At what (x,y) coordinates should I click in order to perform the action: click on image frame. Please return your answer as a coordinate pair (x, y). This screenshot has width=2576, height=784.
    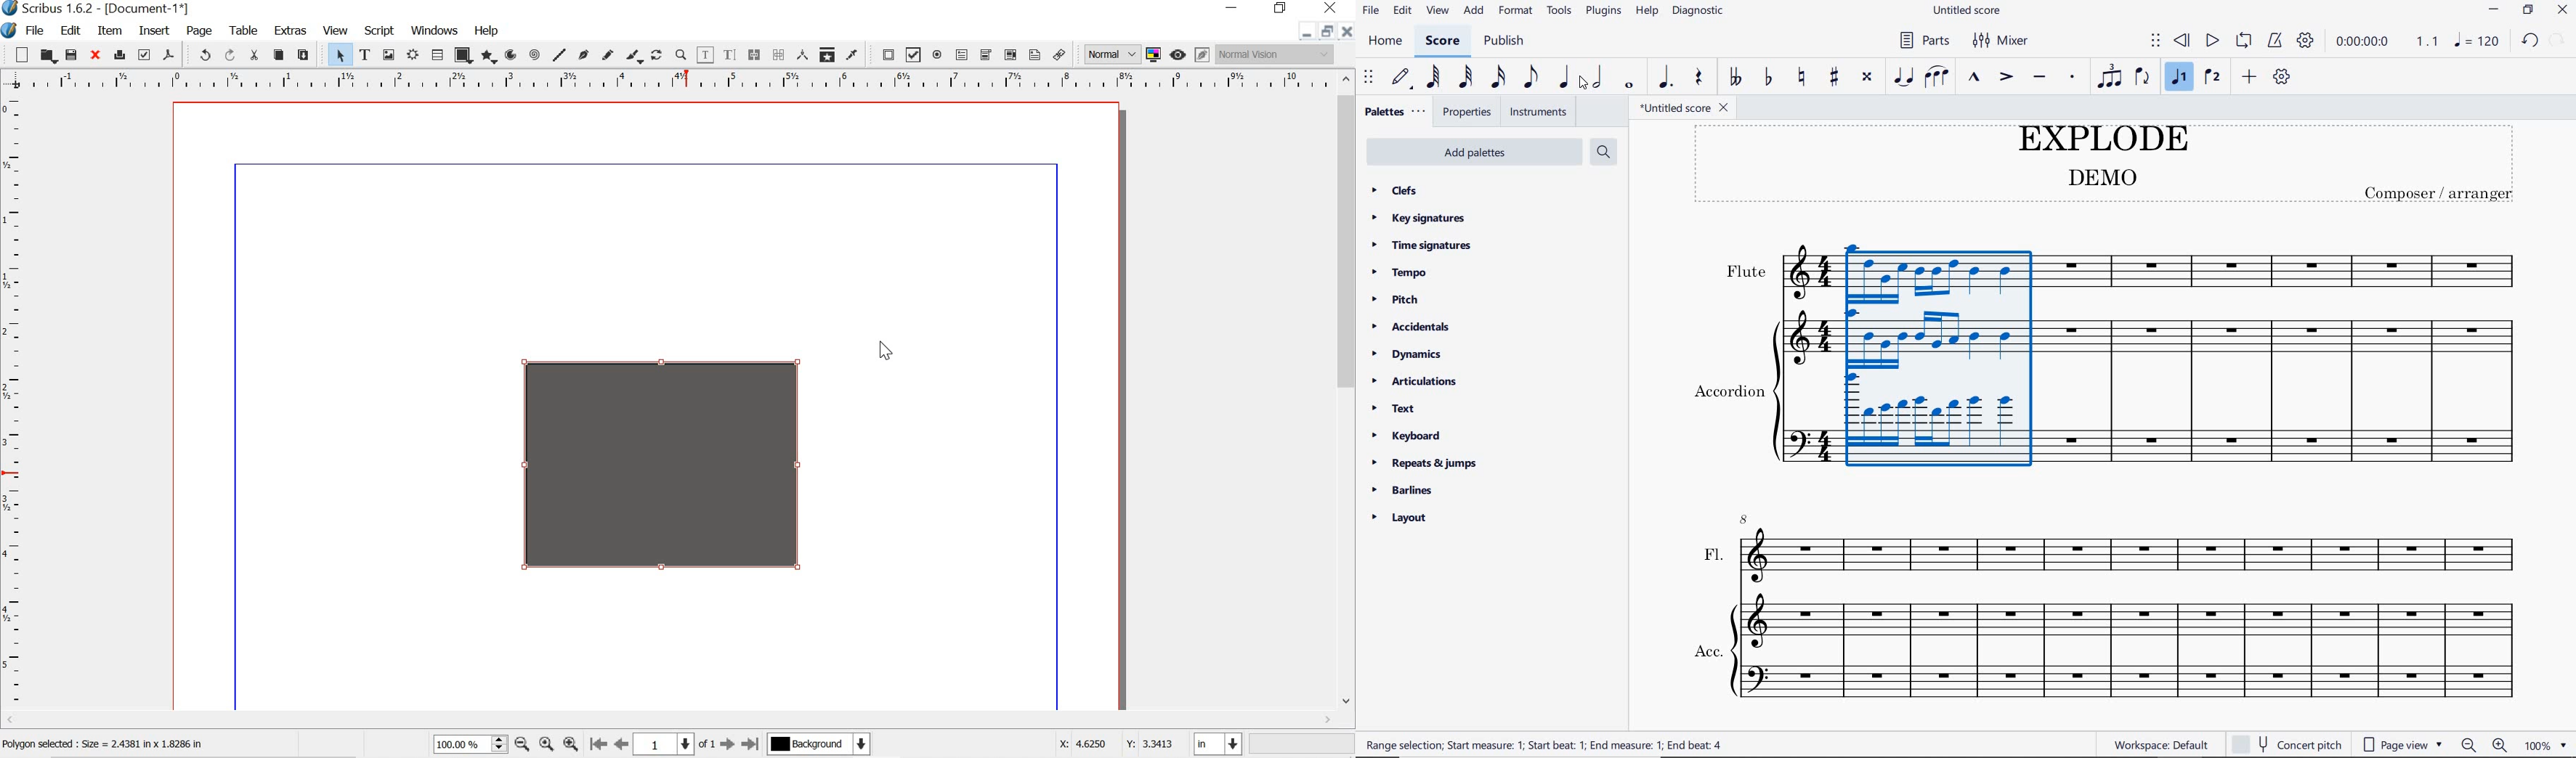
    Looking at the image, I should click on (389, 55).